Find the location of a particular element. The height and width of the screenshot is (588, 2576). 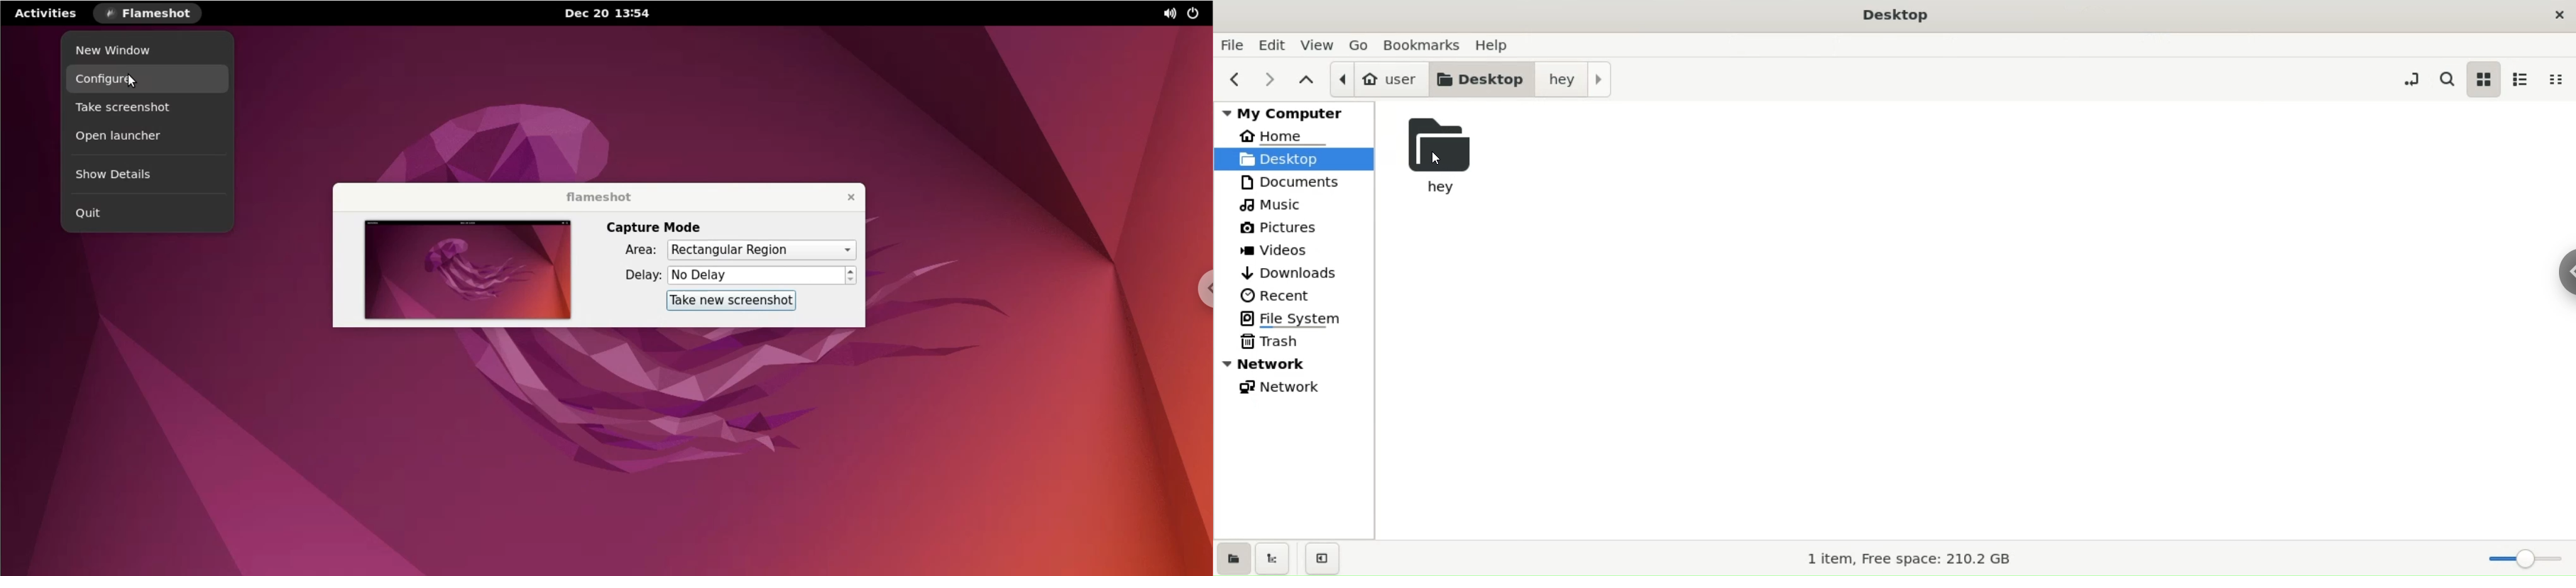

documetns is located at coordinates (1294, 184).